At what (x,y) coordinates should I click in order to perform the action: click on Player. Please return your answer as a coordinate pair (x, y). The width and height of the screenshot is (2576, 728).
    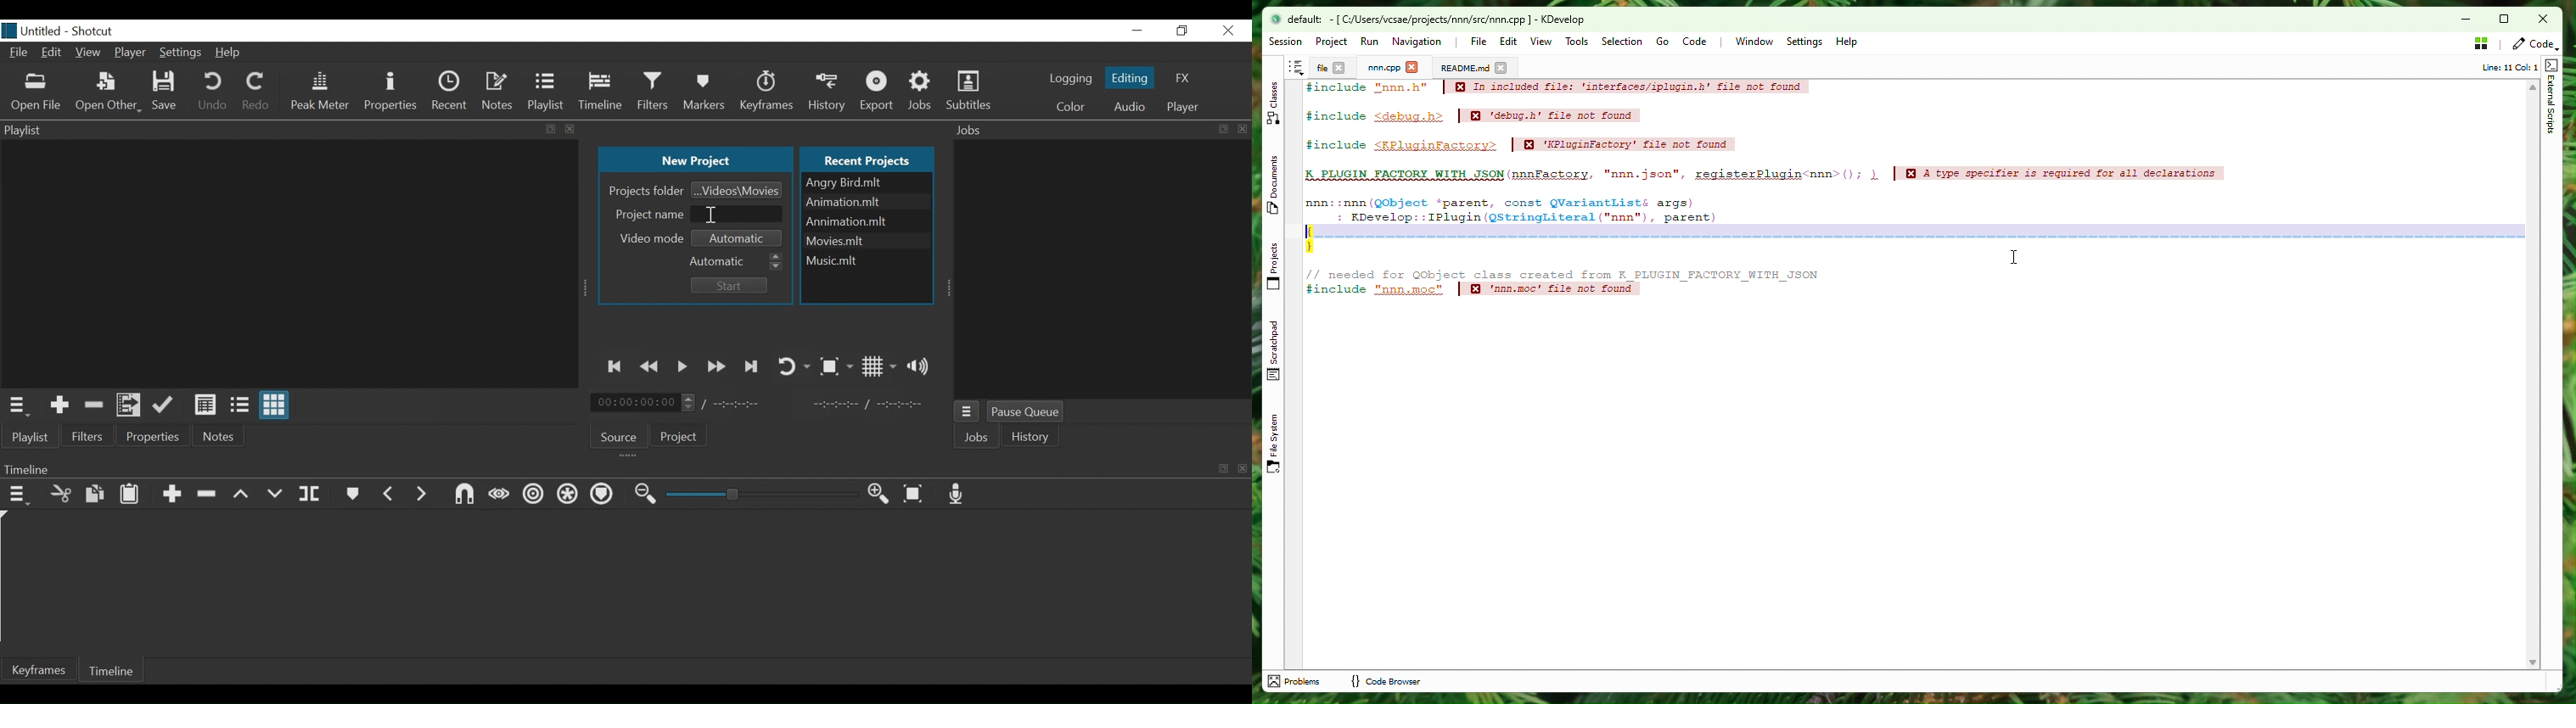
    Looking at the image, I should click on (131, 52).